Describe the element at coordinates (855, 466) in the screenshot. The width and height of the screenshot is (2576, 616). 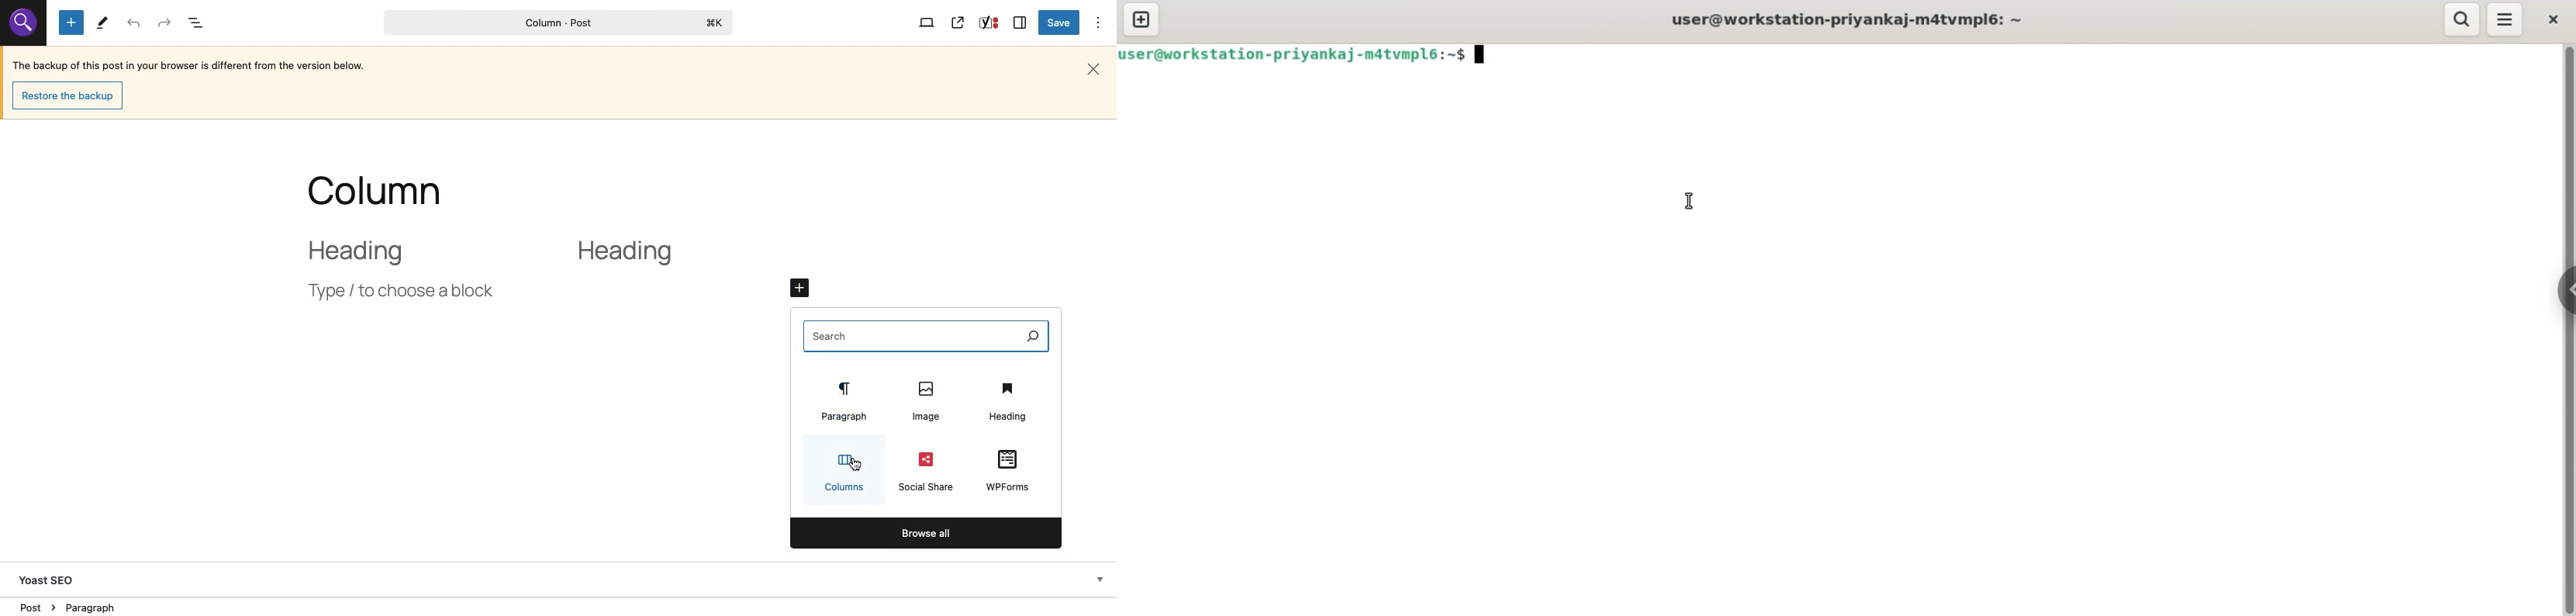
I see `Cursor` at that location.